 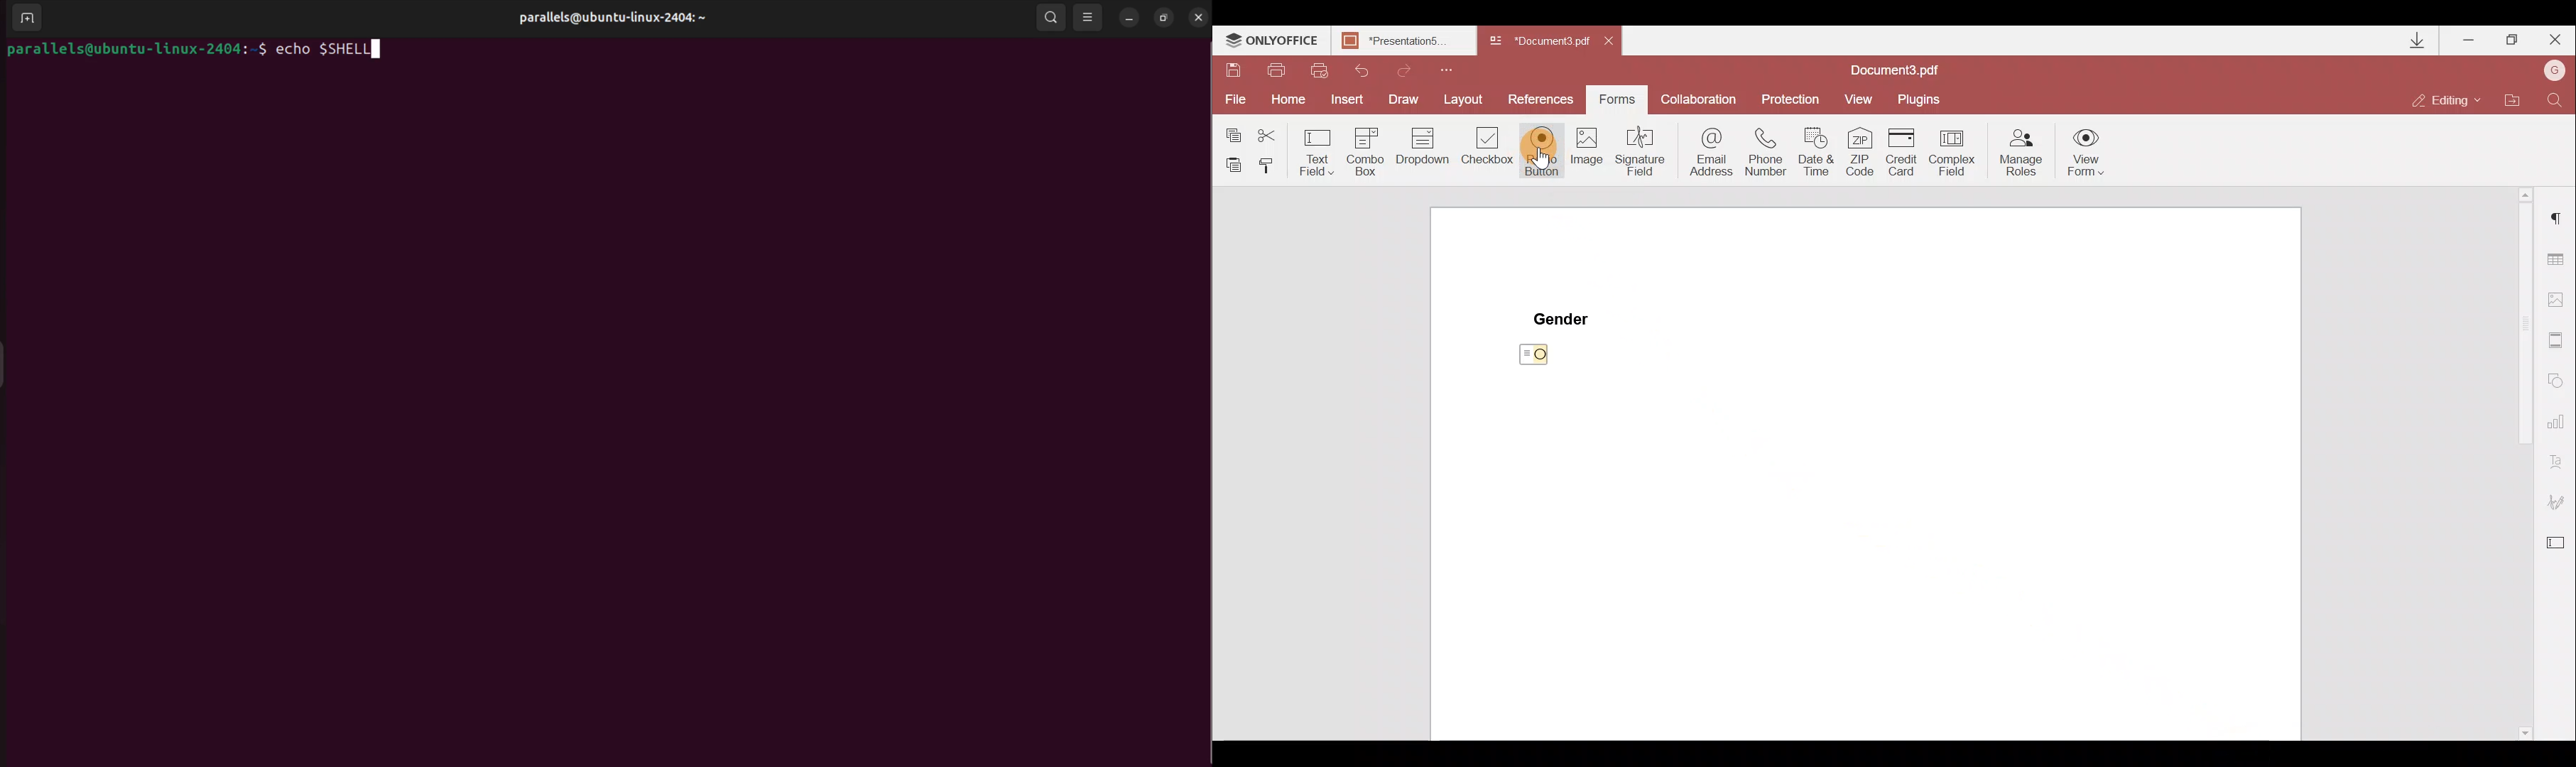 I want to click on File, so click(x=1232, y=100).